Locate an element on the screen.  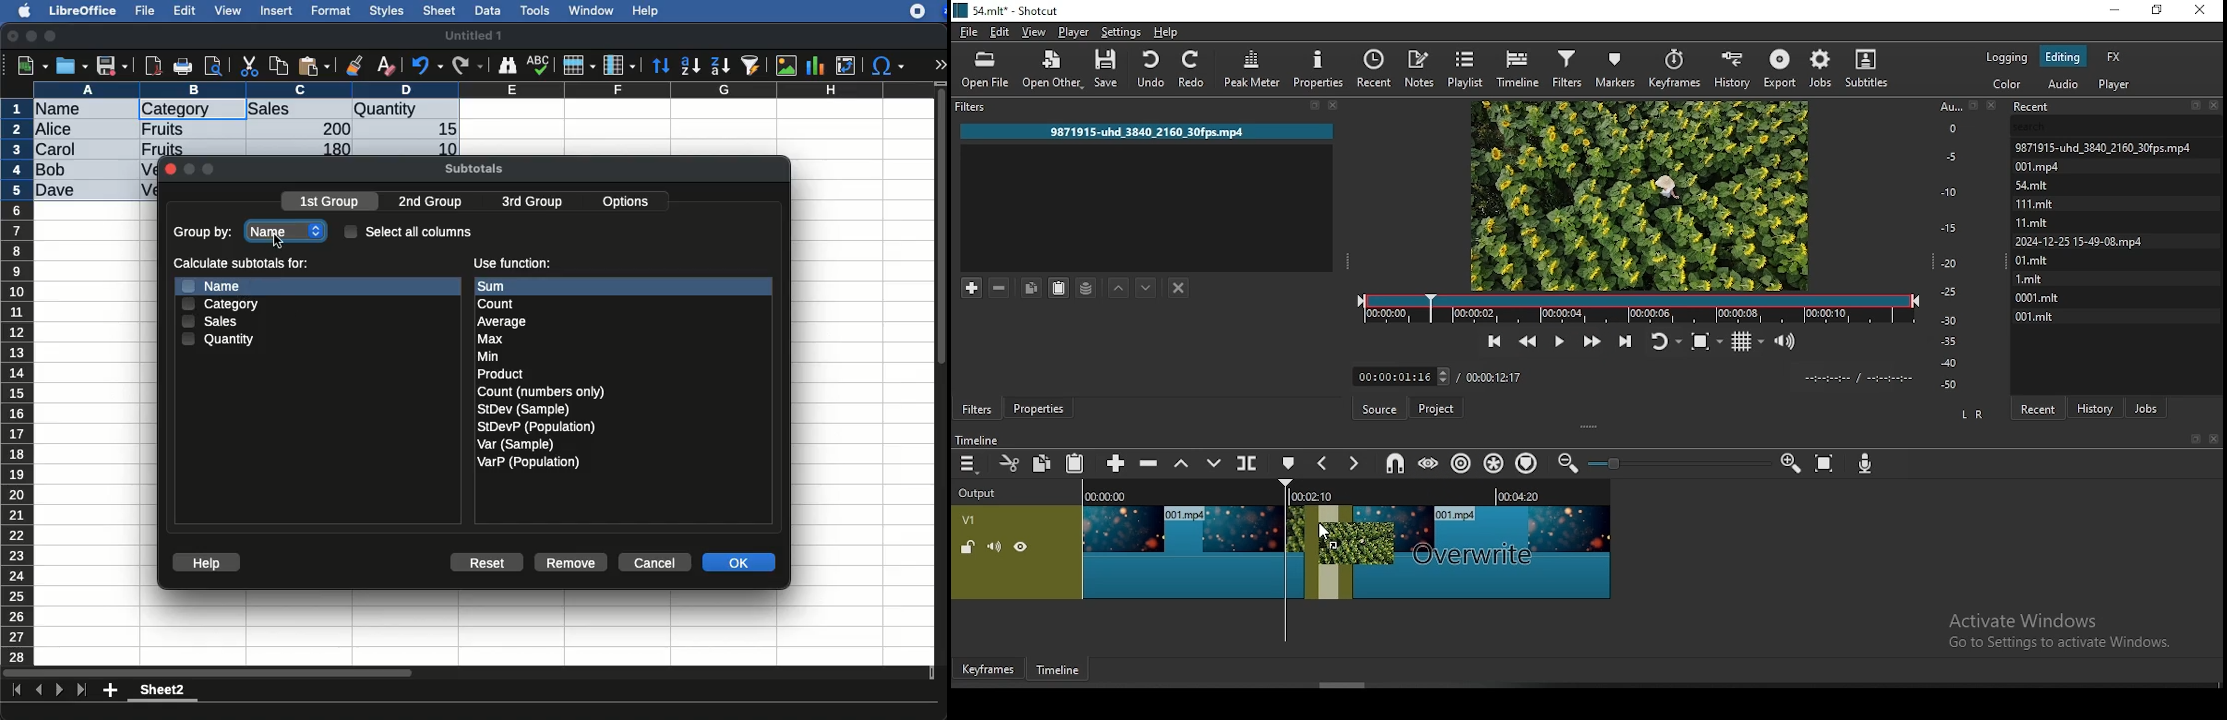
Average is located at coordinates (503, 321).